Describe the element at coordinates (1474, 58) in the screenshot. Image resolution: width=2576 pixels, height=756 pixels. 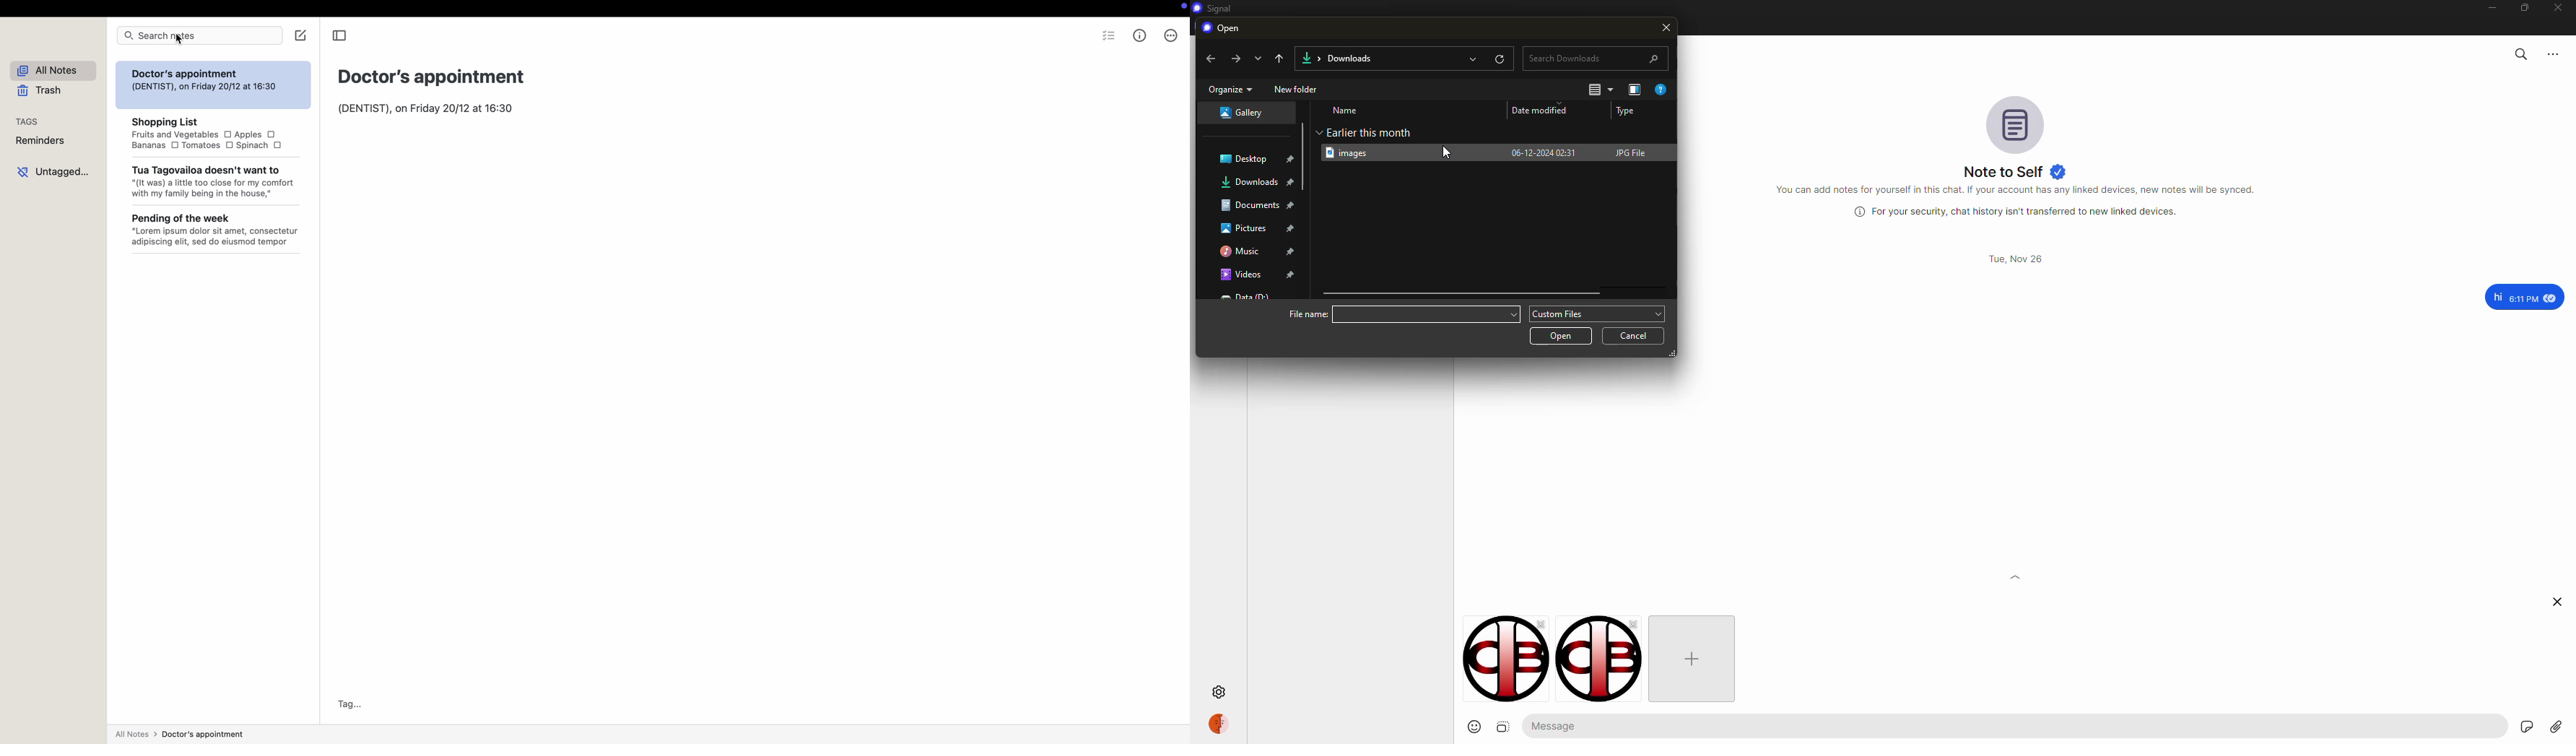
I see `open` at that location.